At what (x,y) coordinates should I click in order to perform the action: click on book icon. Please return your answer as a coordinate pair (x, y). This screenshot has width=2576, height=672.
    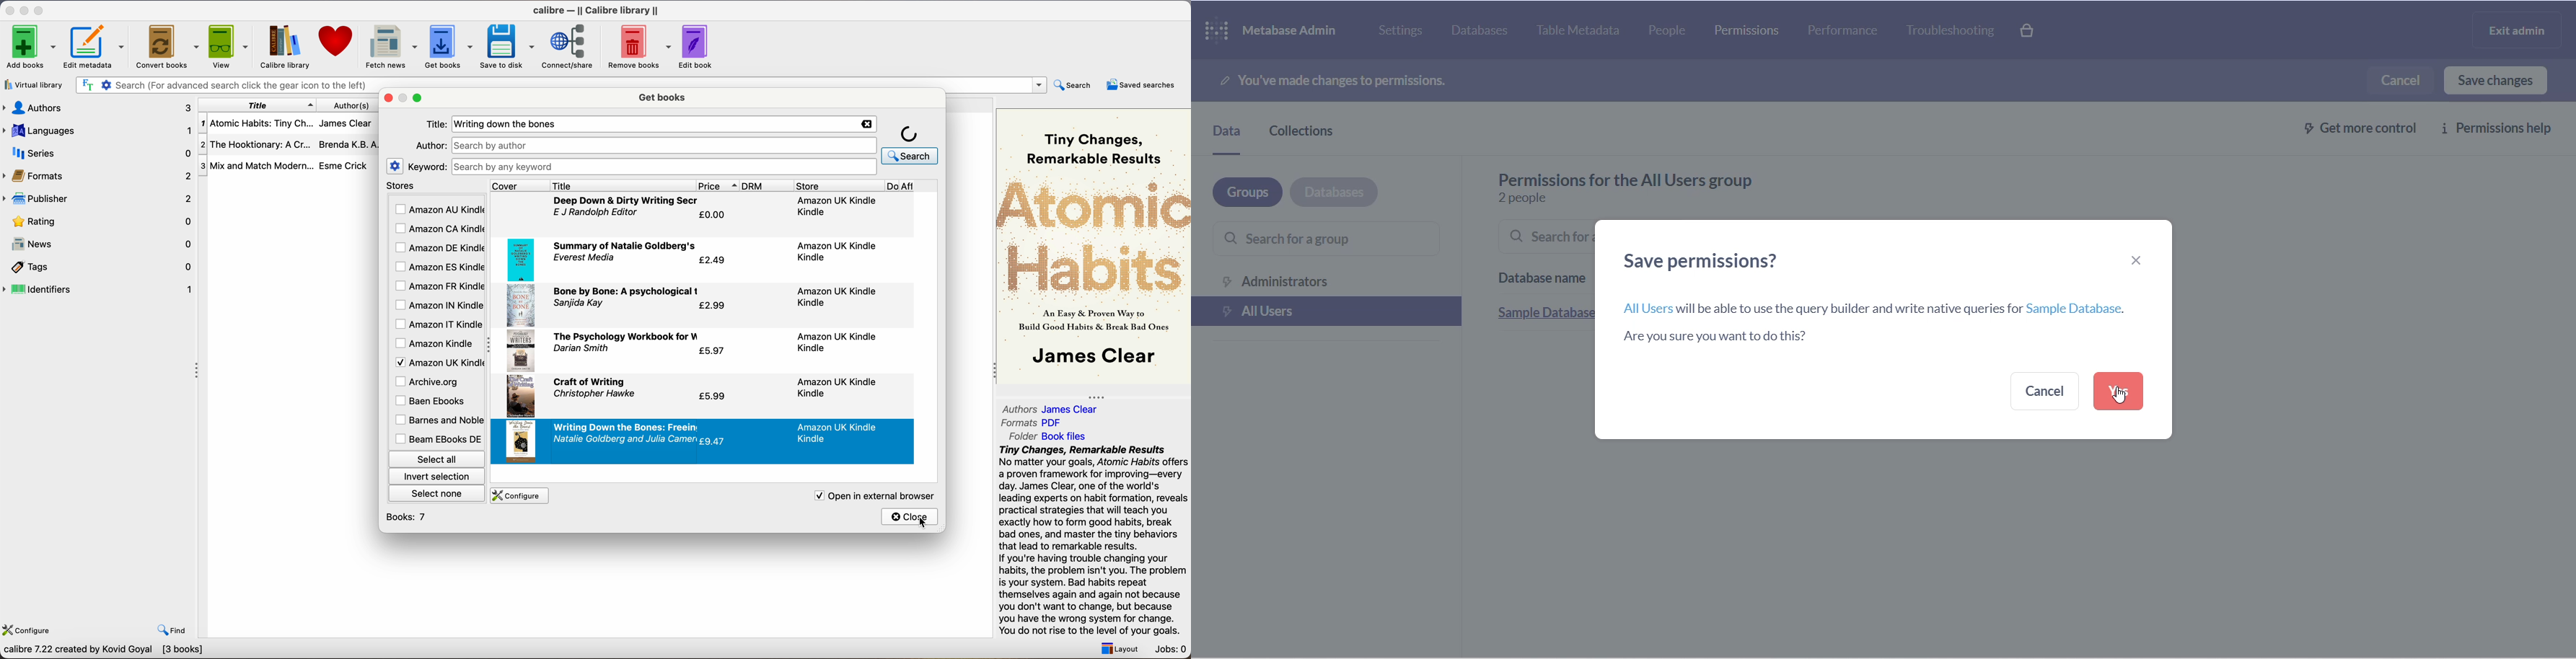
    Looking at the image, I should click on (520, 397).